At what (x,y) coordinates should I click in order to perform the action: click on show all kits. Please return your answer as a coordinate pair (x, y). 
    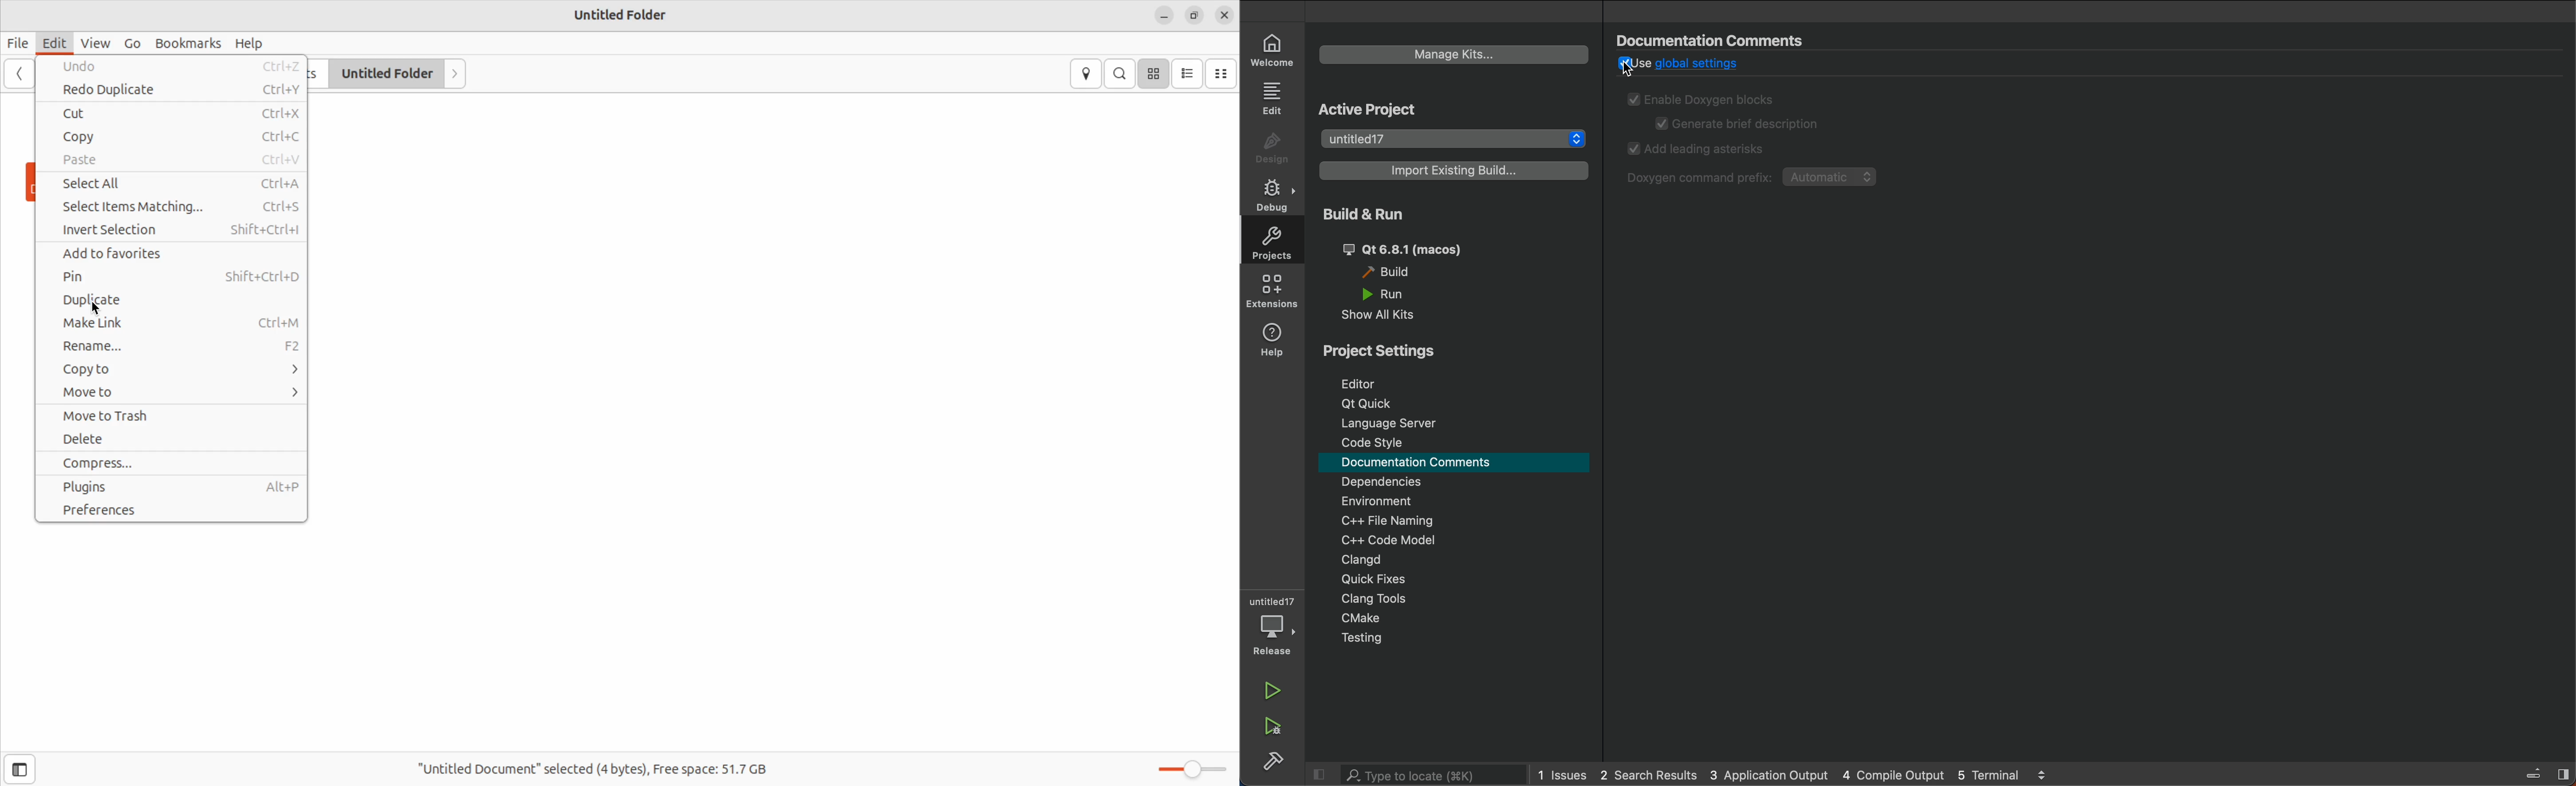
    Looking at the image, I should click on (1386, 316).